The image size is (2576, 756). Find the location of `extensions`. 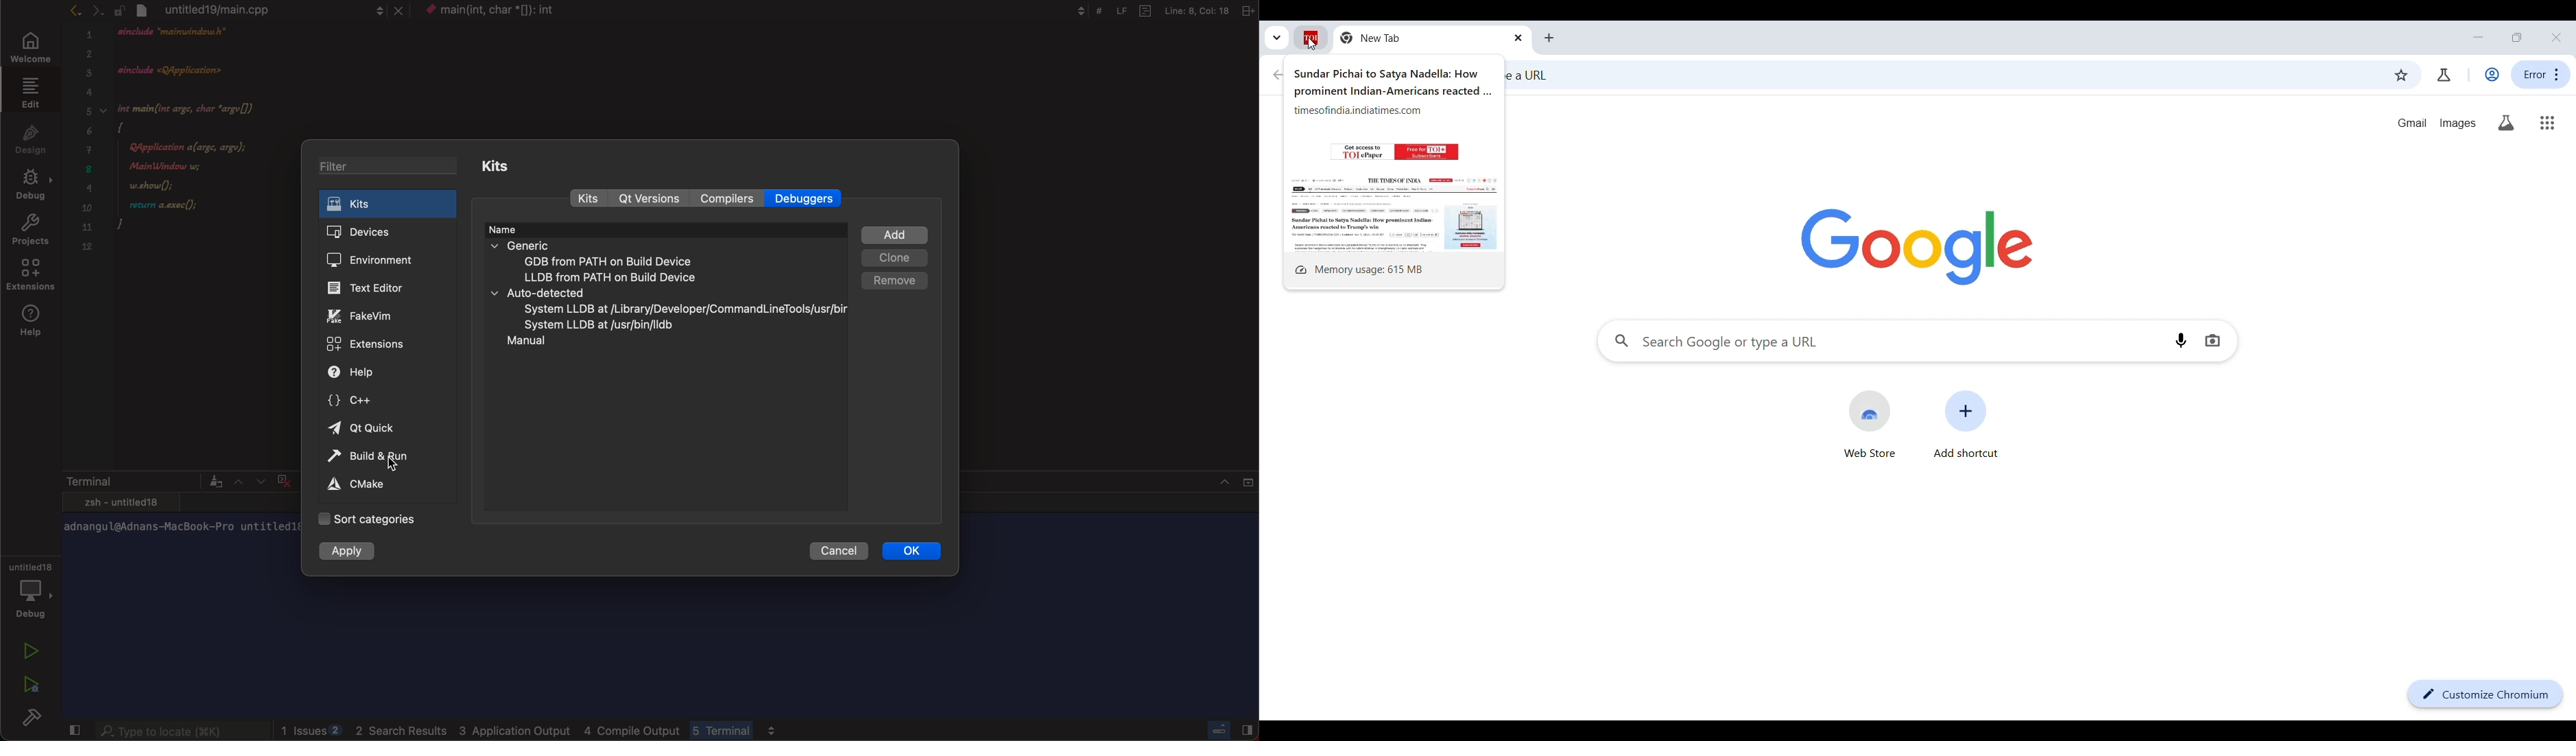

extensions is located at coordinates (369, 345).